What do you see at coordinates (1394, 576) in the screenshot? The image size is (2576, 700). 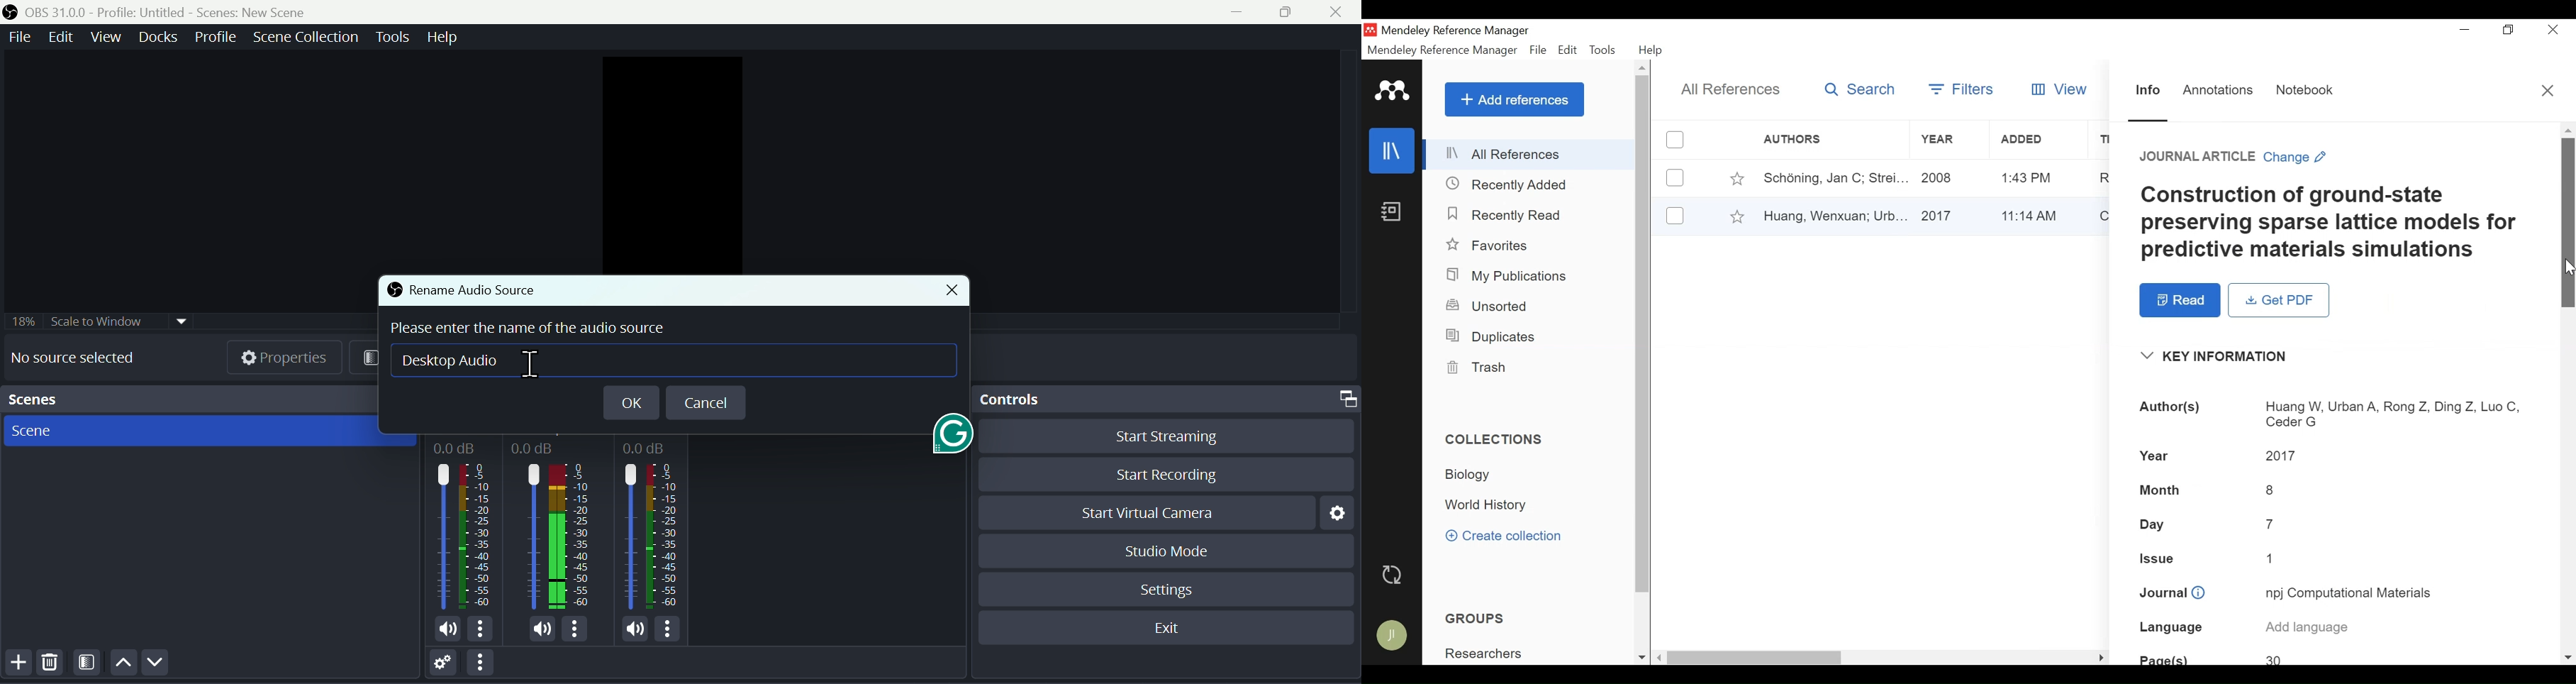 I see `Sync` at bounding box center [1394, 576].